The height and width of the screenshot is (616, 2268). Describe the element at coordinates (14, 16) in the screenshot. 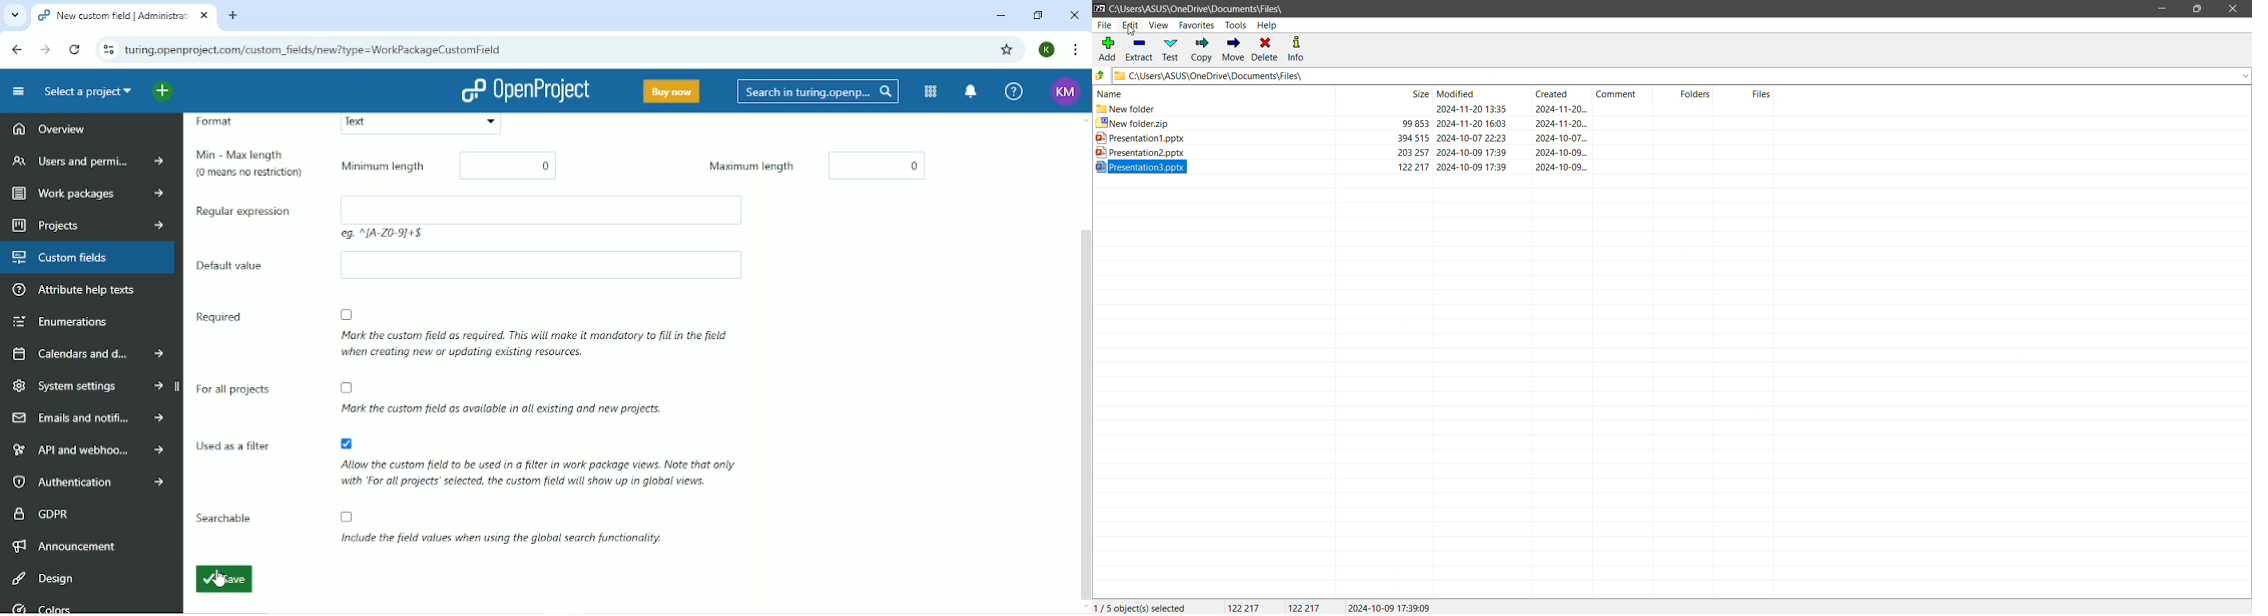

I see `Search tabs` at that location.